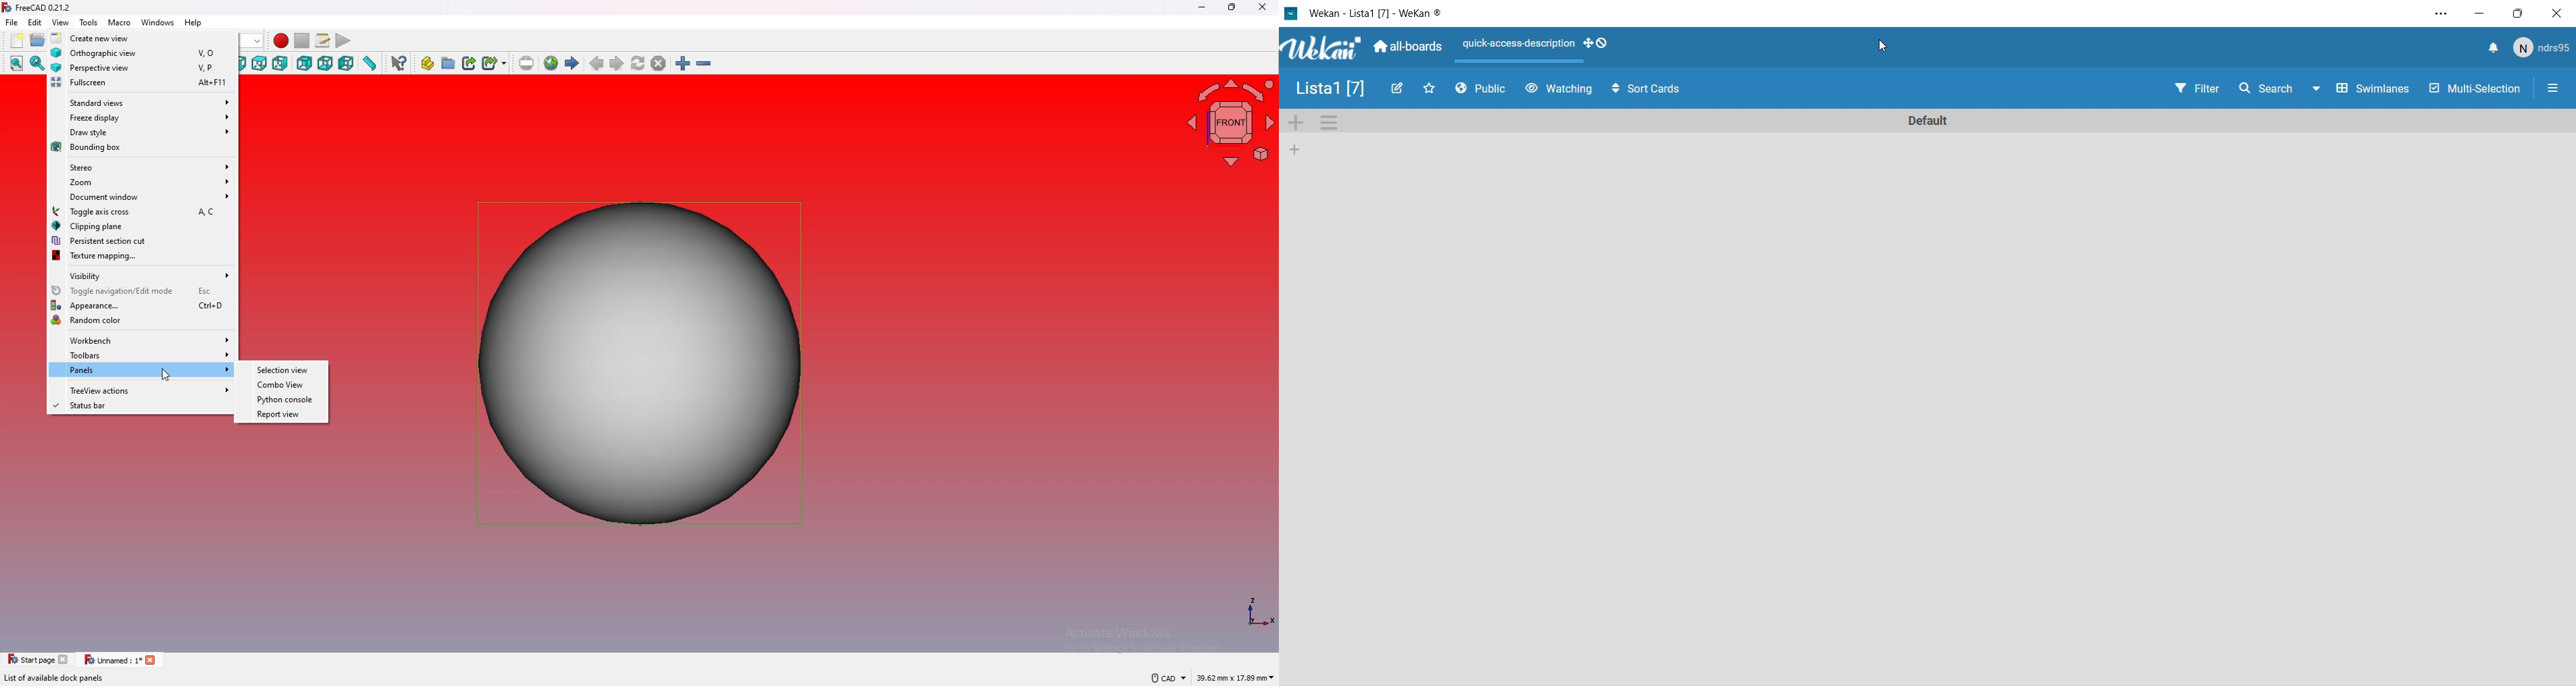  Describe the element at coordinates (142, 306) in the screenshot. I see `appearance` at that location.